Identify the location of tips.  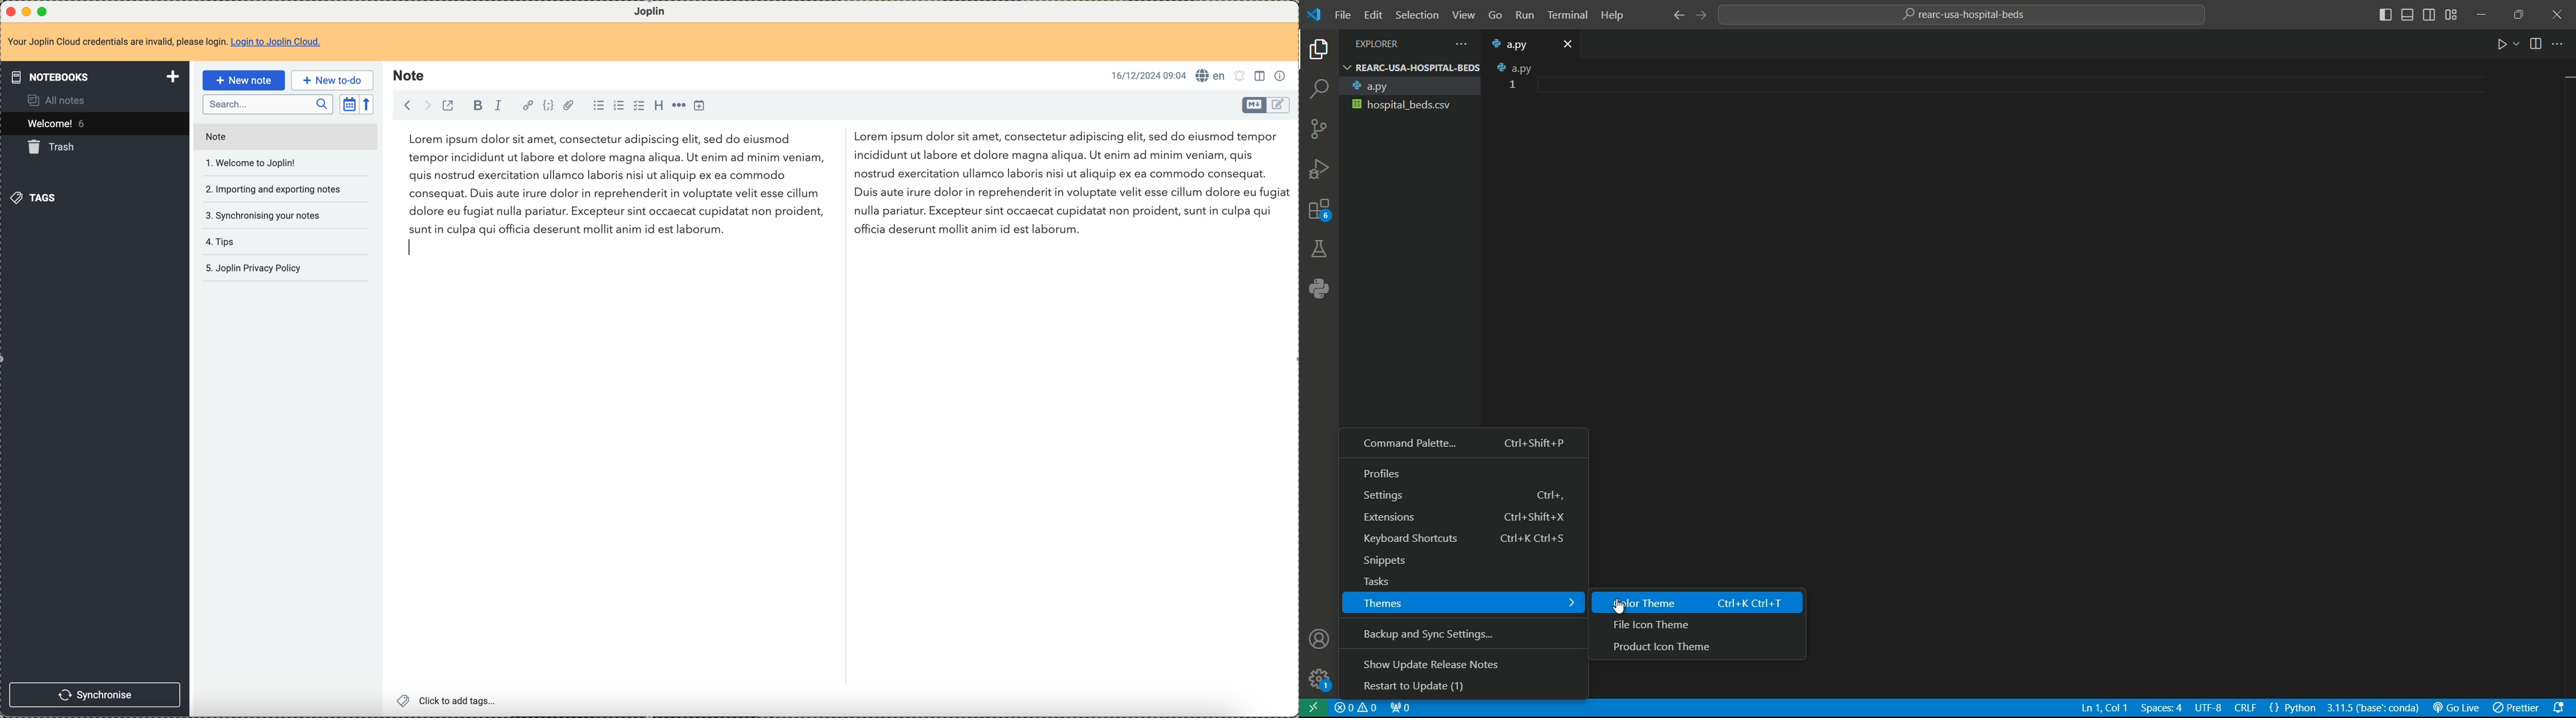
(226, 243).